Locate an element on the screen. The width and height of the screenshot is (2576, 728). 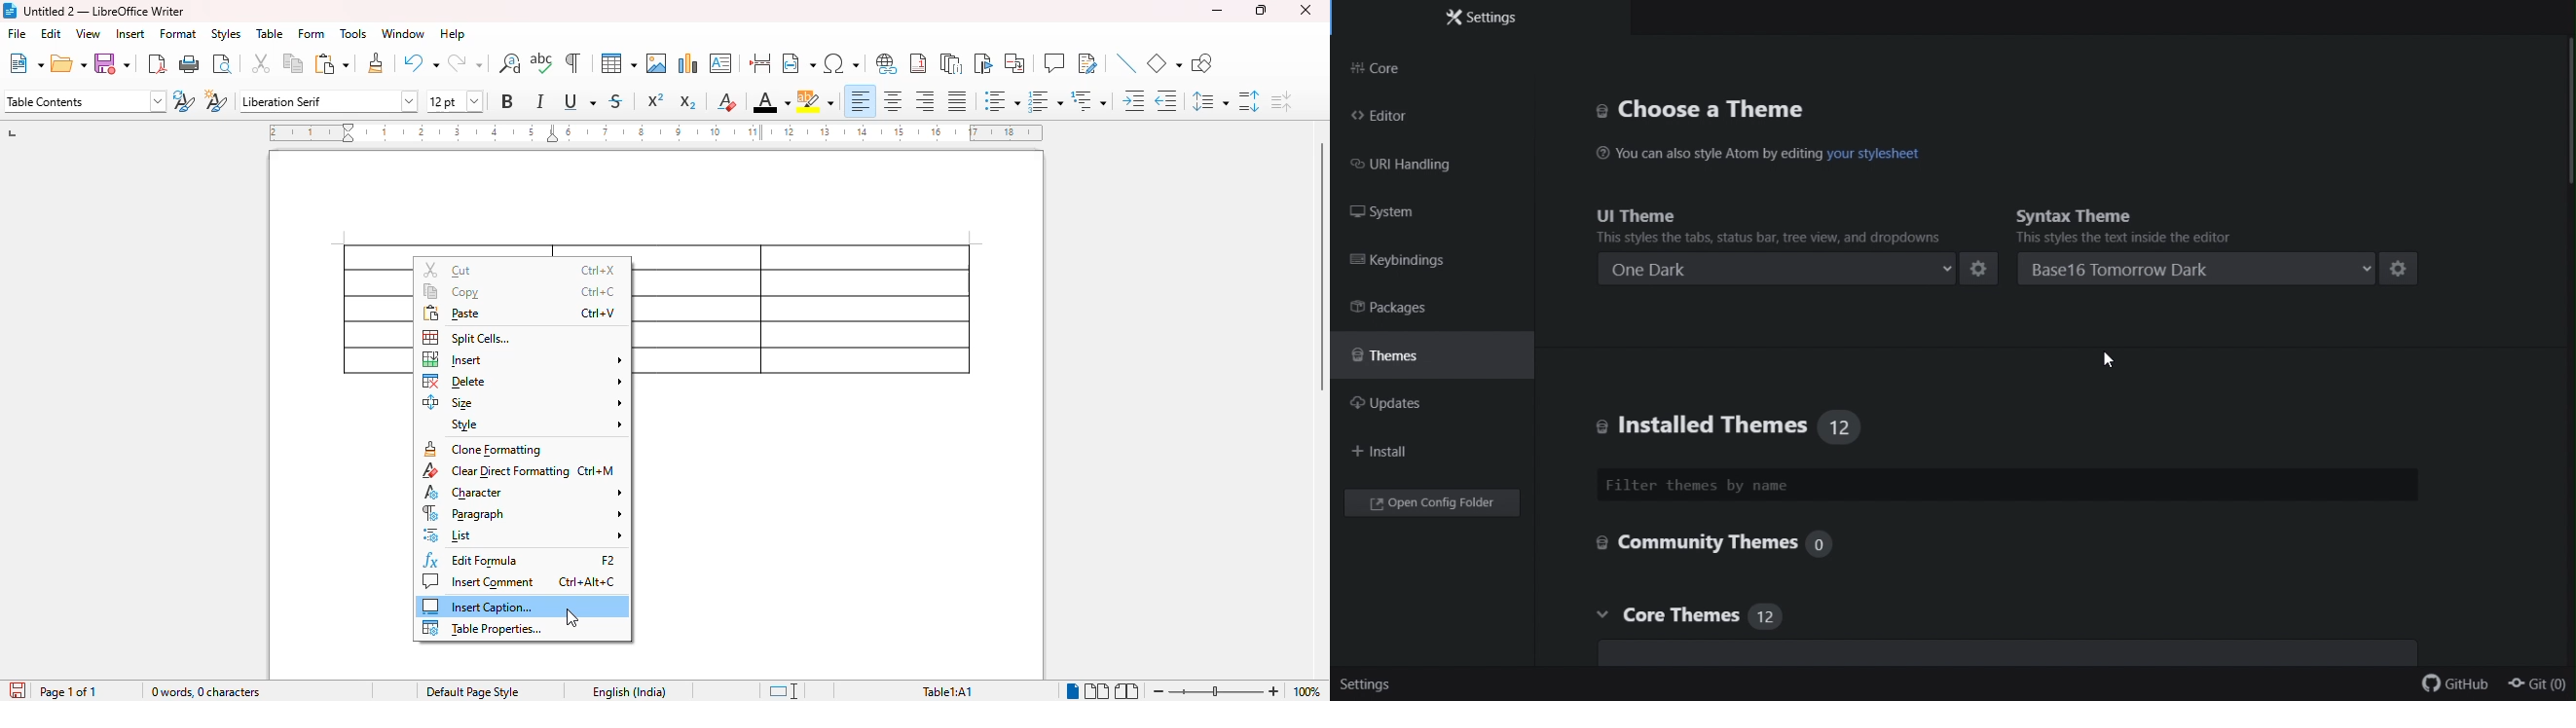
insert cross-reference is located at coordinates (1014, 62).